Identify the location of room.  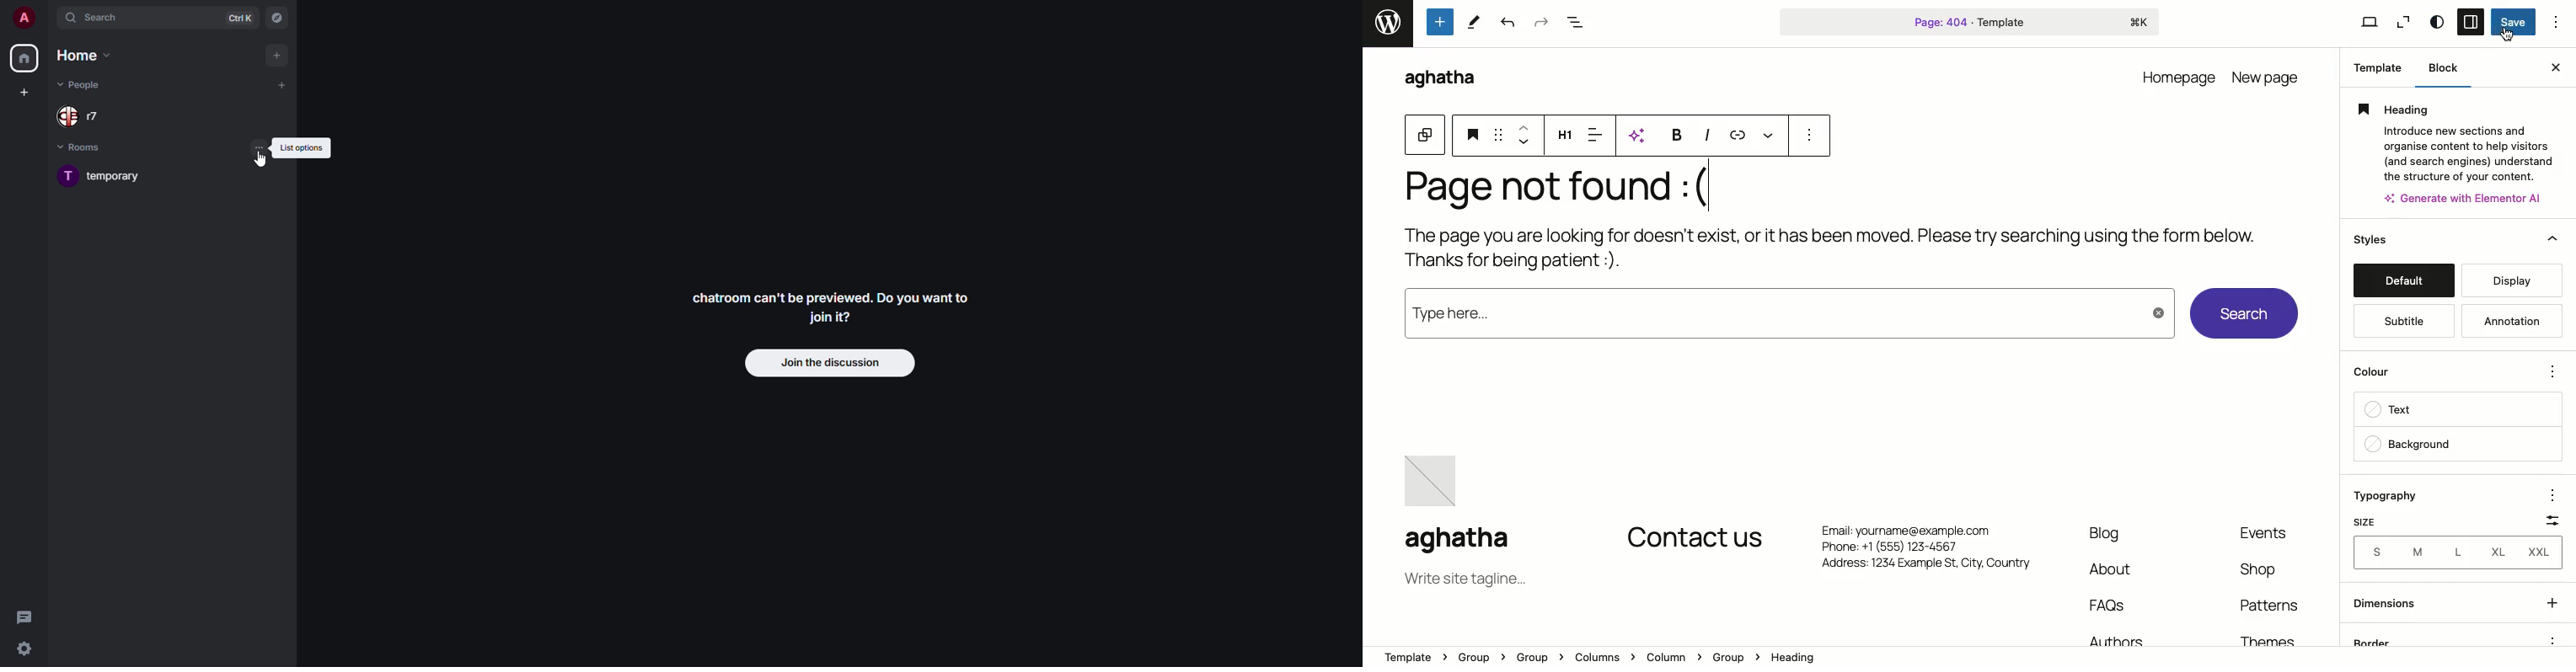
(106, 175).